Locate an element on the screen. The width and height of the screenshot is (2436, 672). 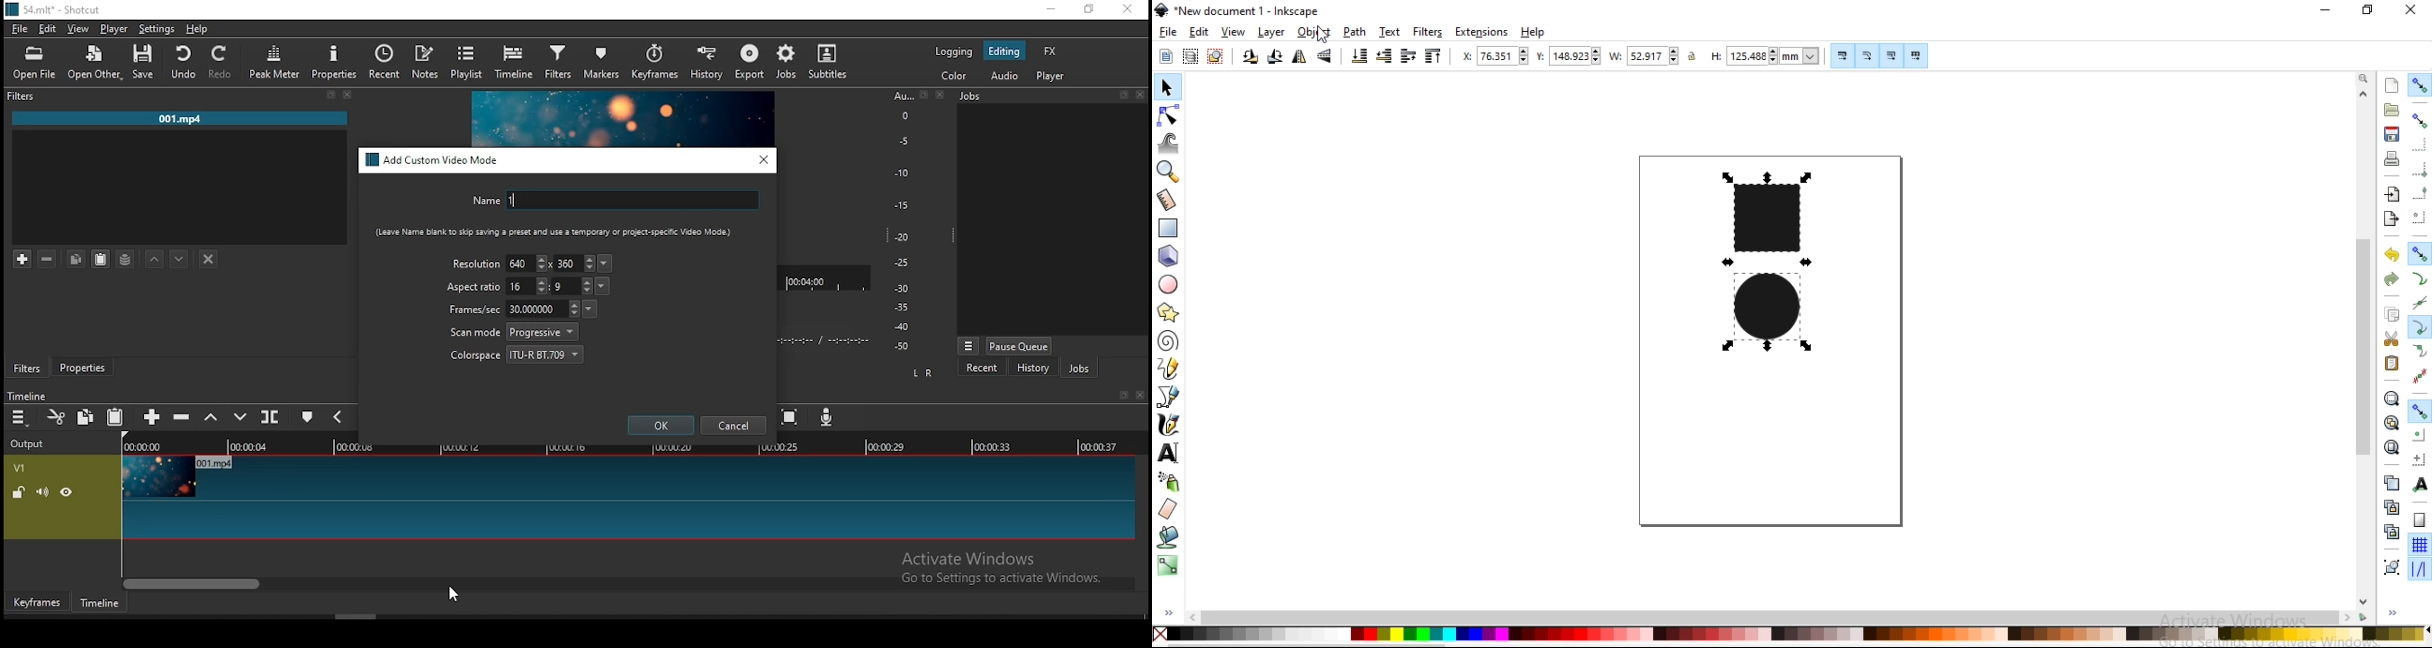
create circles, arcs and ellipses is located at coordinates (1170, 285).